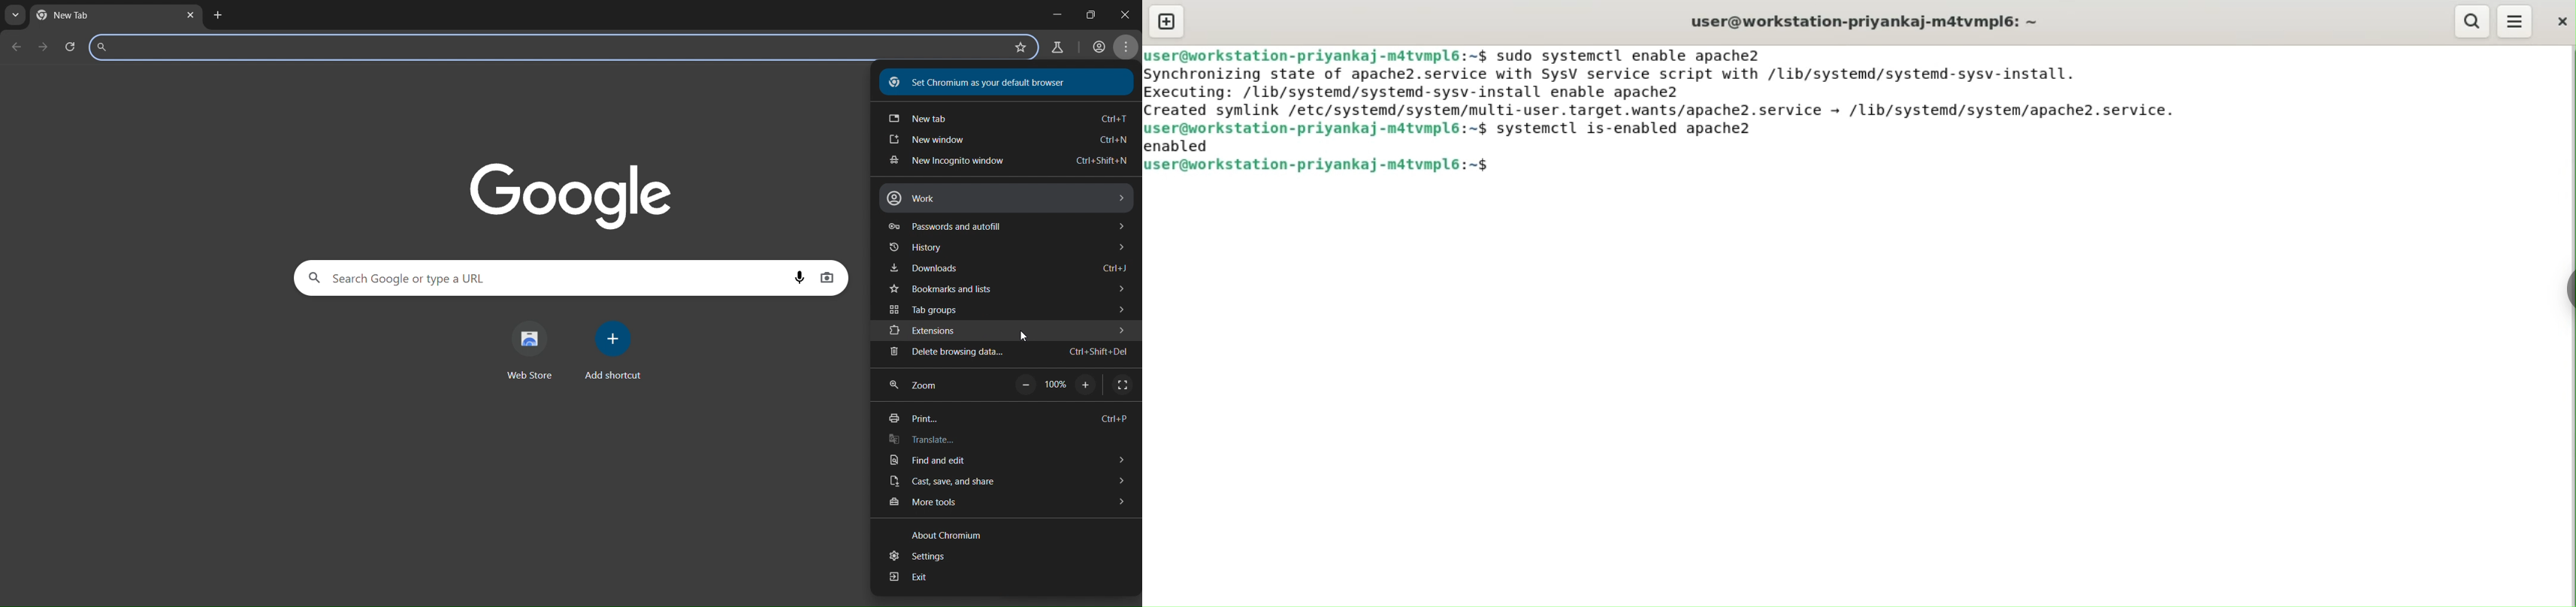  Describe the element at coordinates (1086, 384) in the screenshot. I see `zoom in` at that location.